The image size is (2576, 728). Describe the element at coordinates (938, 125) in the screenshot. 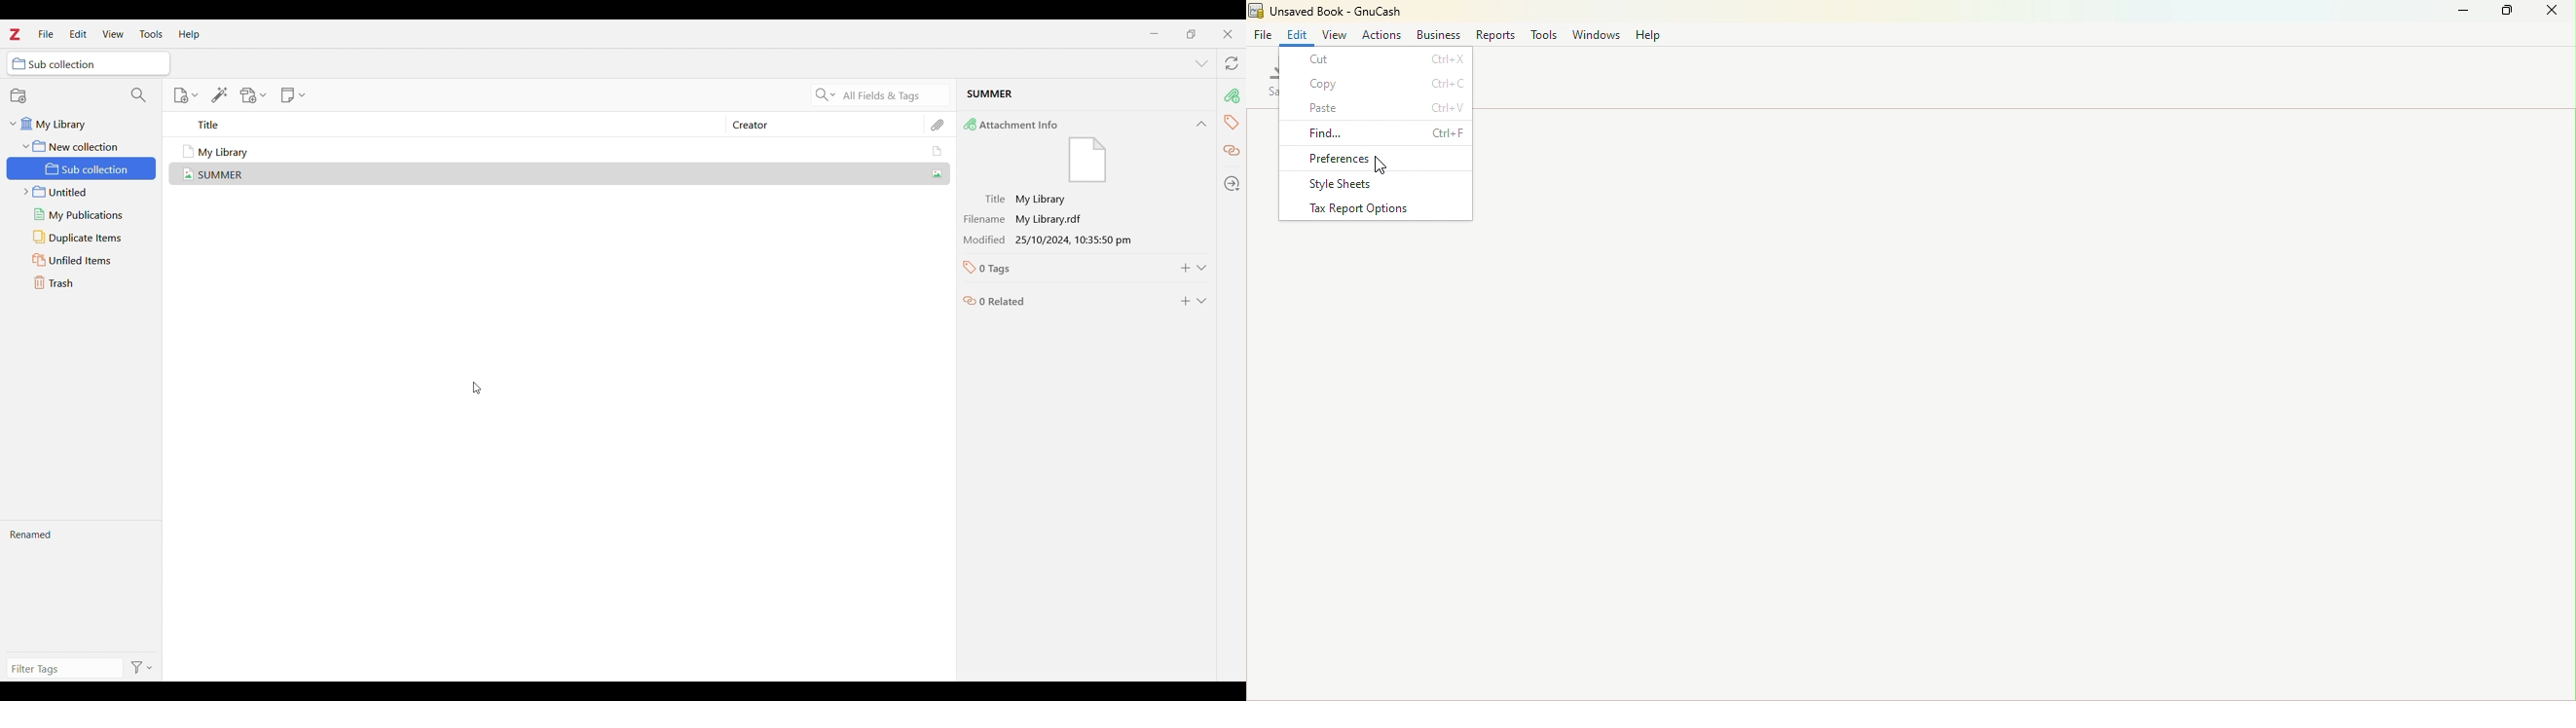

I see `Attachments` at that location.